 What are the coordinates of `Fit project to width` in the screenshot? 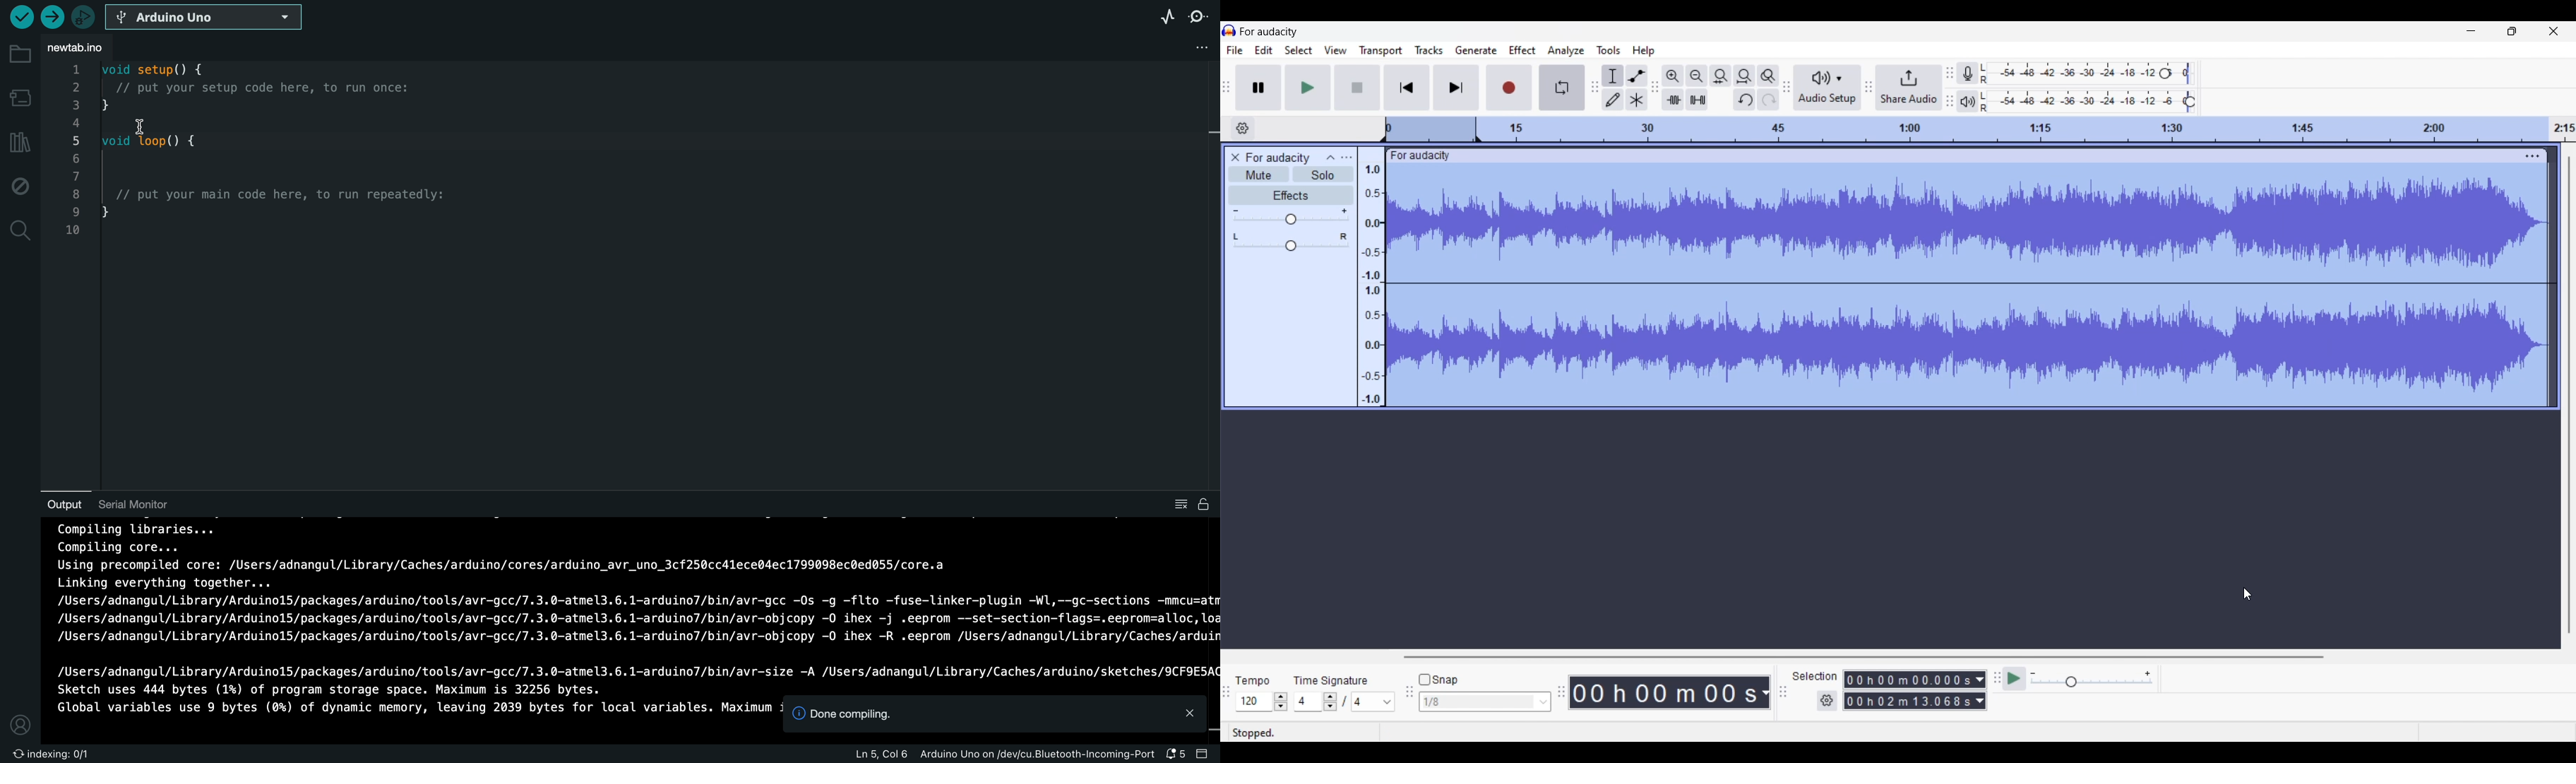 It's located at (1744, 76).